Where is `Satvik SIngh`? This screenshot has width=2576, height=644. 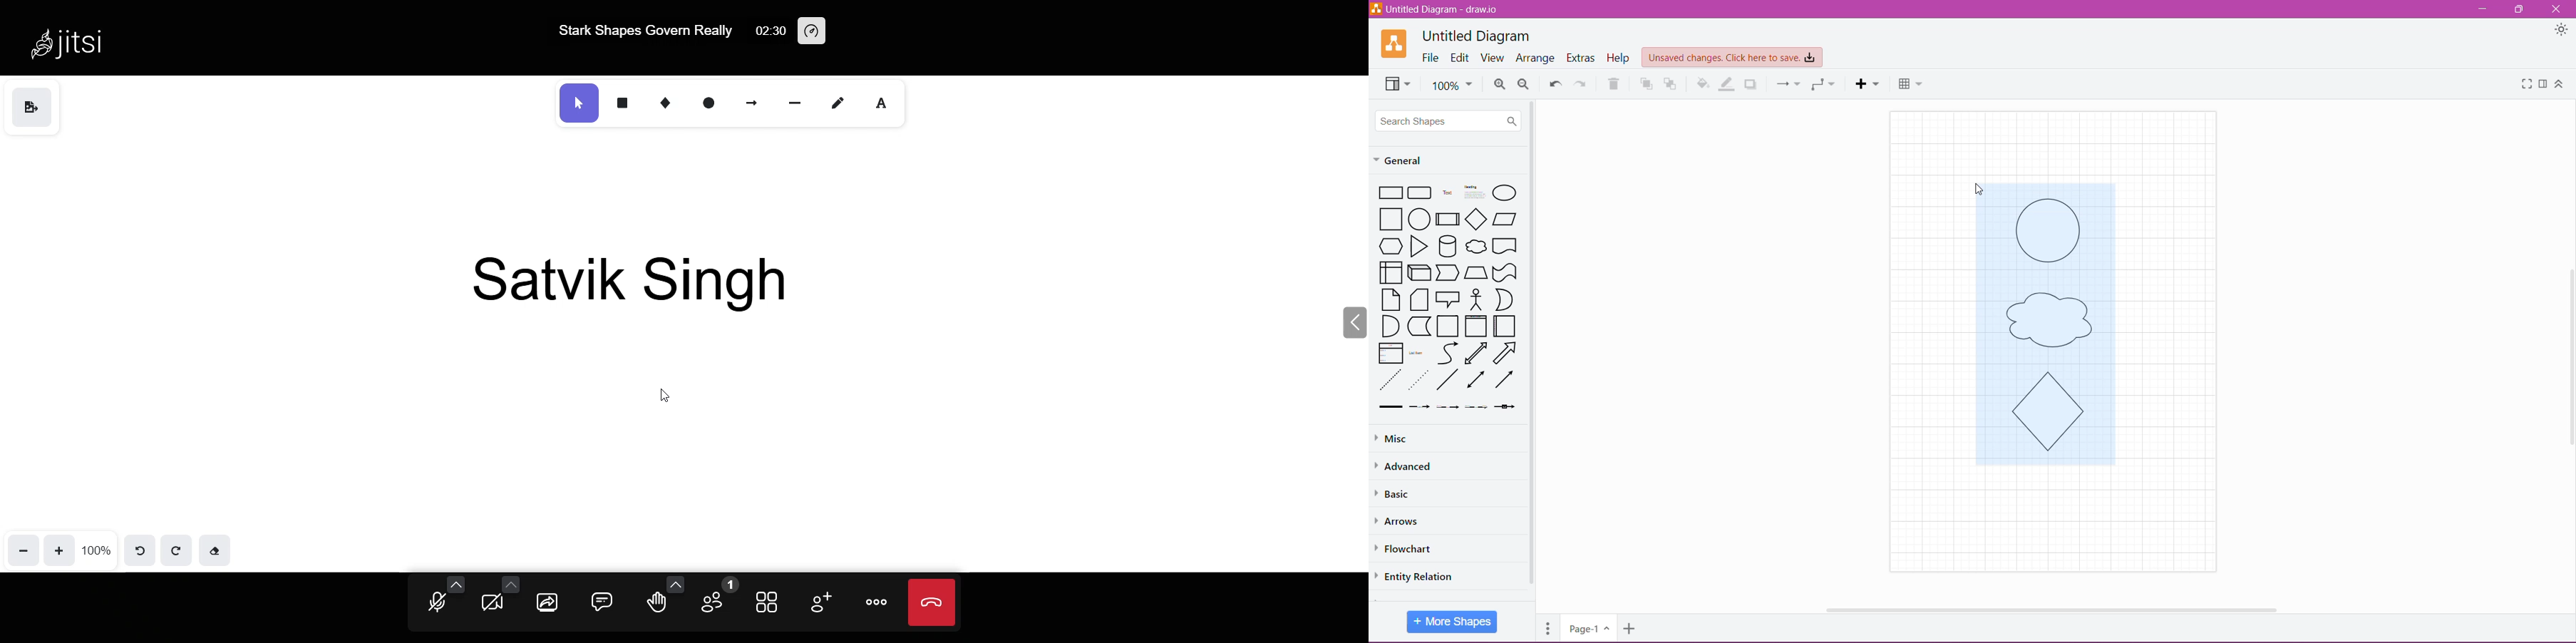
Satvik SIngh is located at coordinates (637, 282).